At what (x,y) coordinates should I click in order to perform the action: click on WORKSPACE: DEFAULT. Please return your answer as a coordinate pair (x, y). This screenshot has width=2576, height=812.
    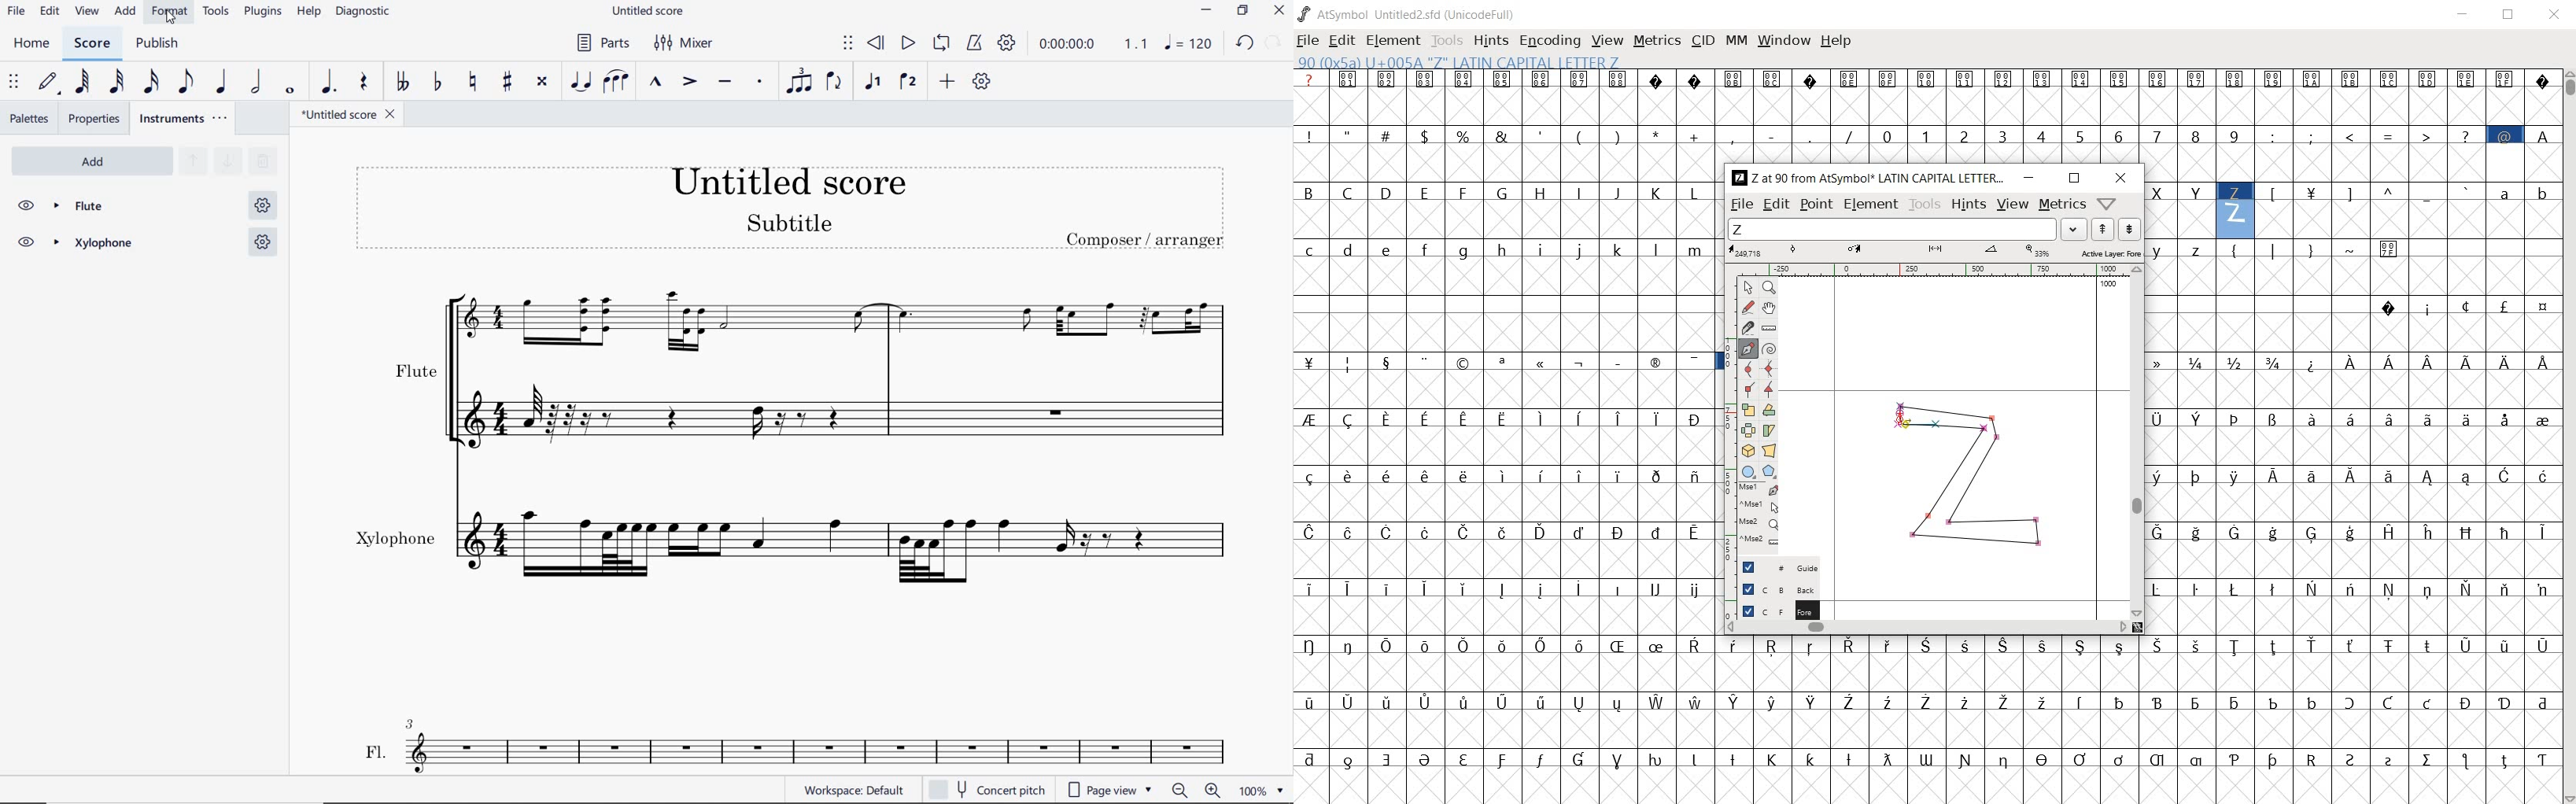
    Looking at the image, I should click on (852, 789).